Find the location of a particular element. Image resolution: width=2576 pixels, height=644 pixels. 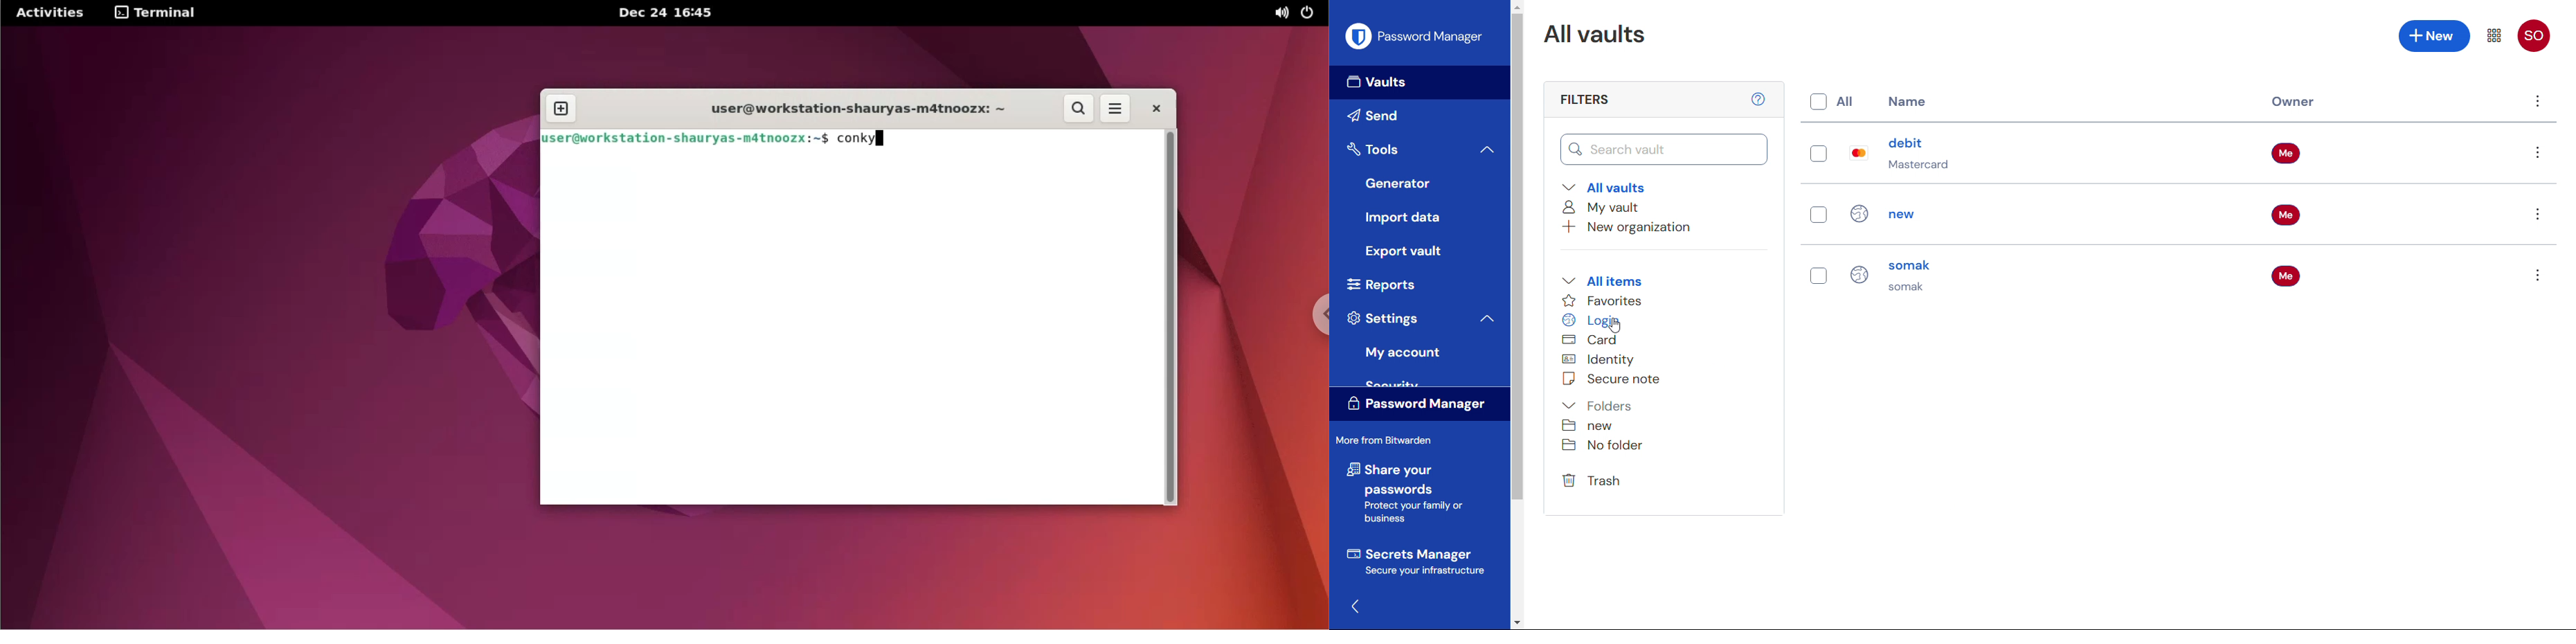

Search vault  is located at coordinates (1662, 149).